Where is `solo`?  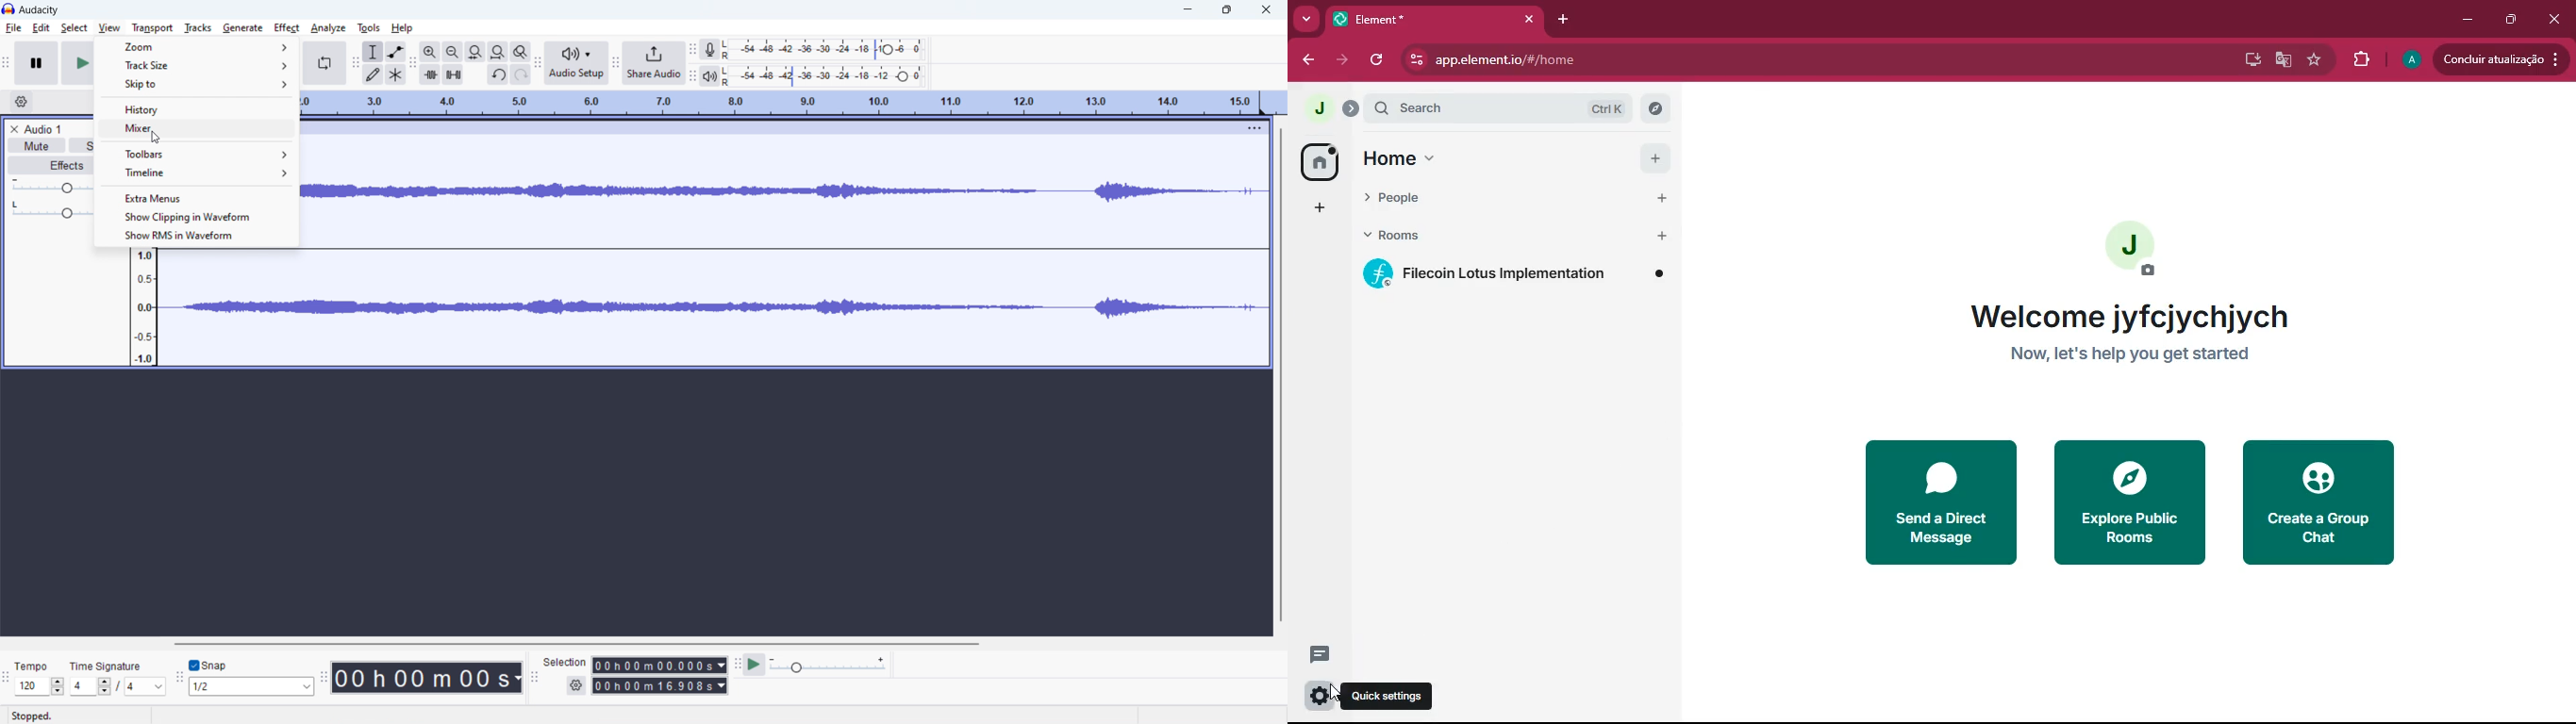
solo is located at coordinates (83, 146).